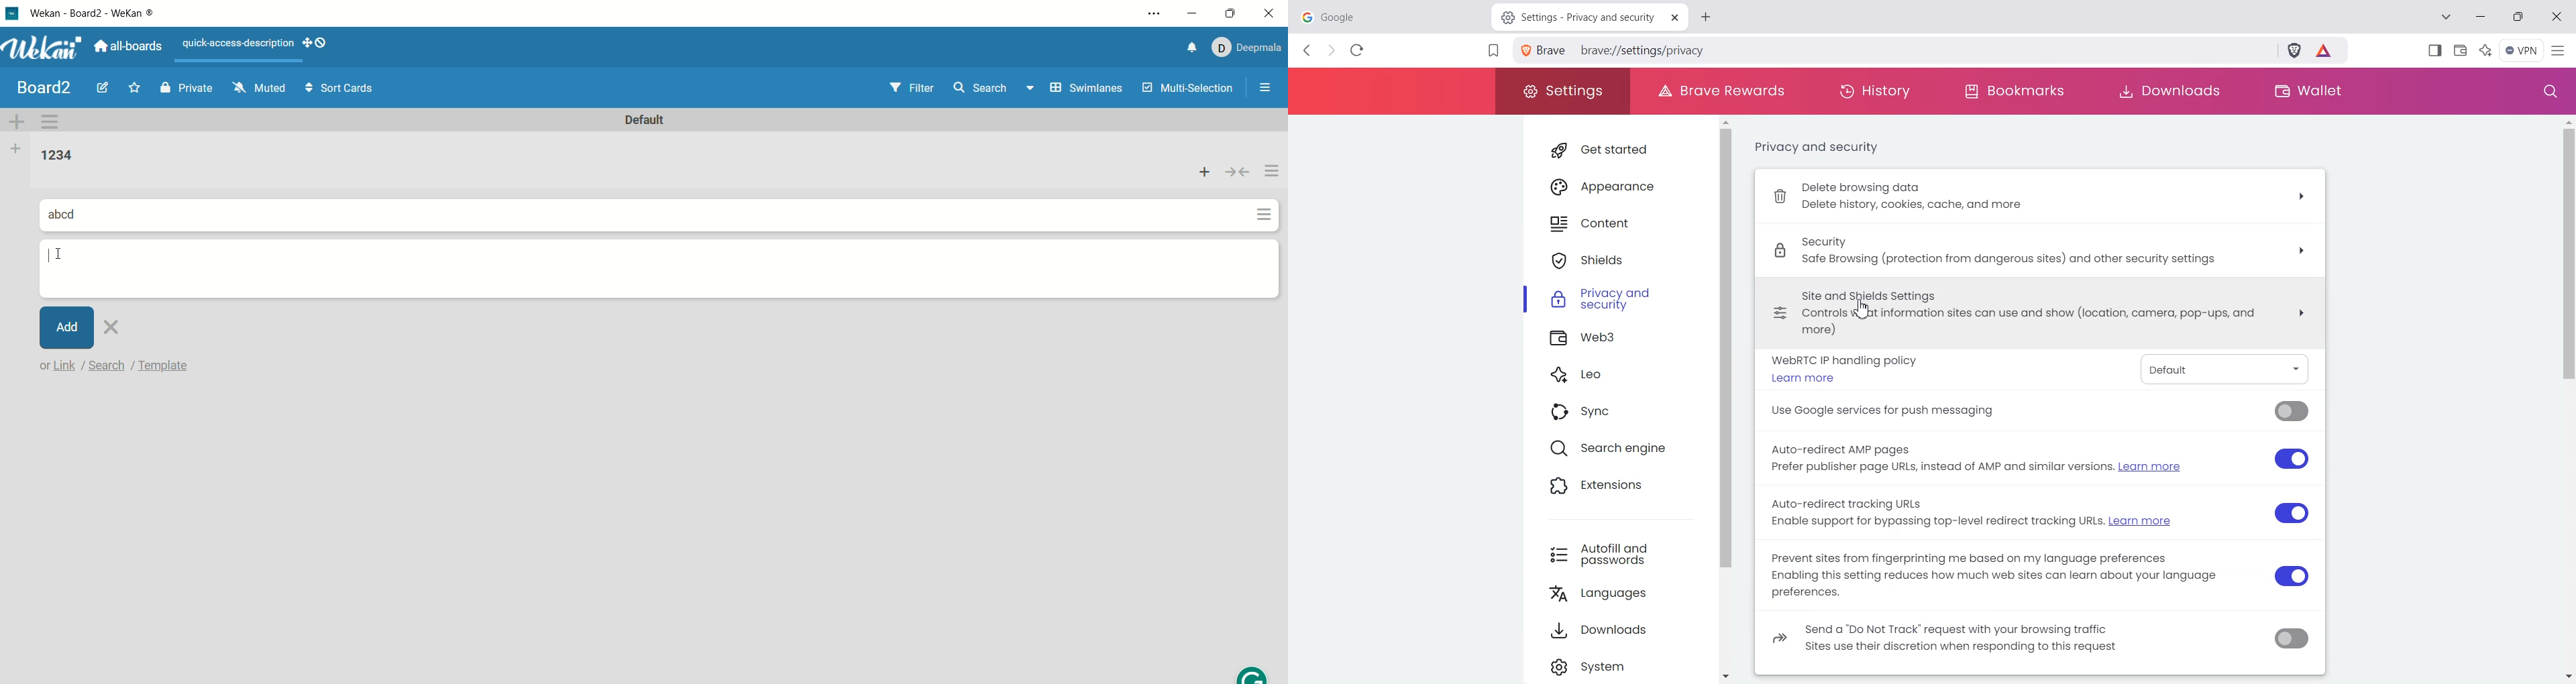 The width and height of the screenshot is (2576, 700). I want to click on Prevent sites from fingerprinting me based on my language preferencesEnabling this setting reduces how much web sites can learn about your language preferences., so click(1996, 577).